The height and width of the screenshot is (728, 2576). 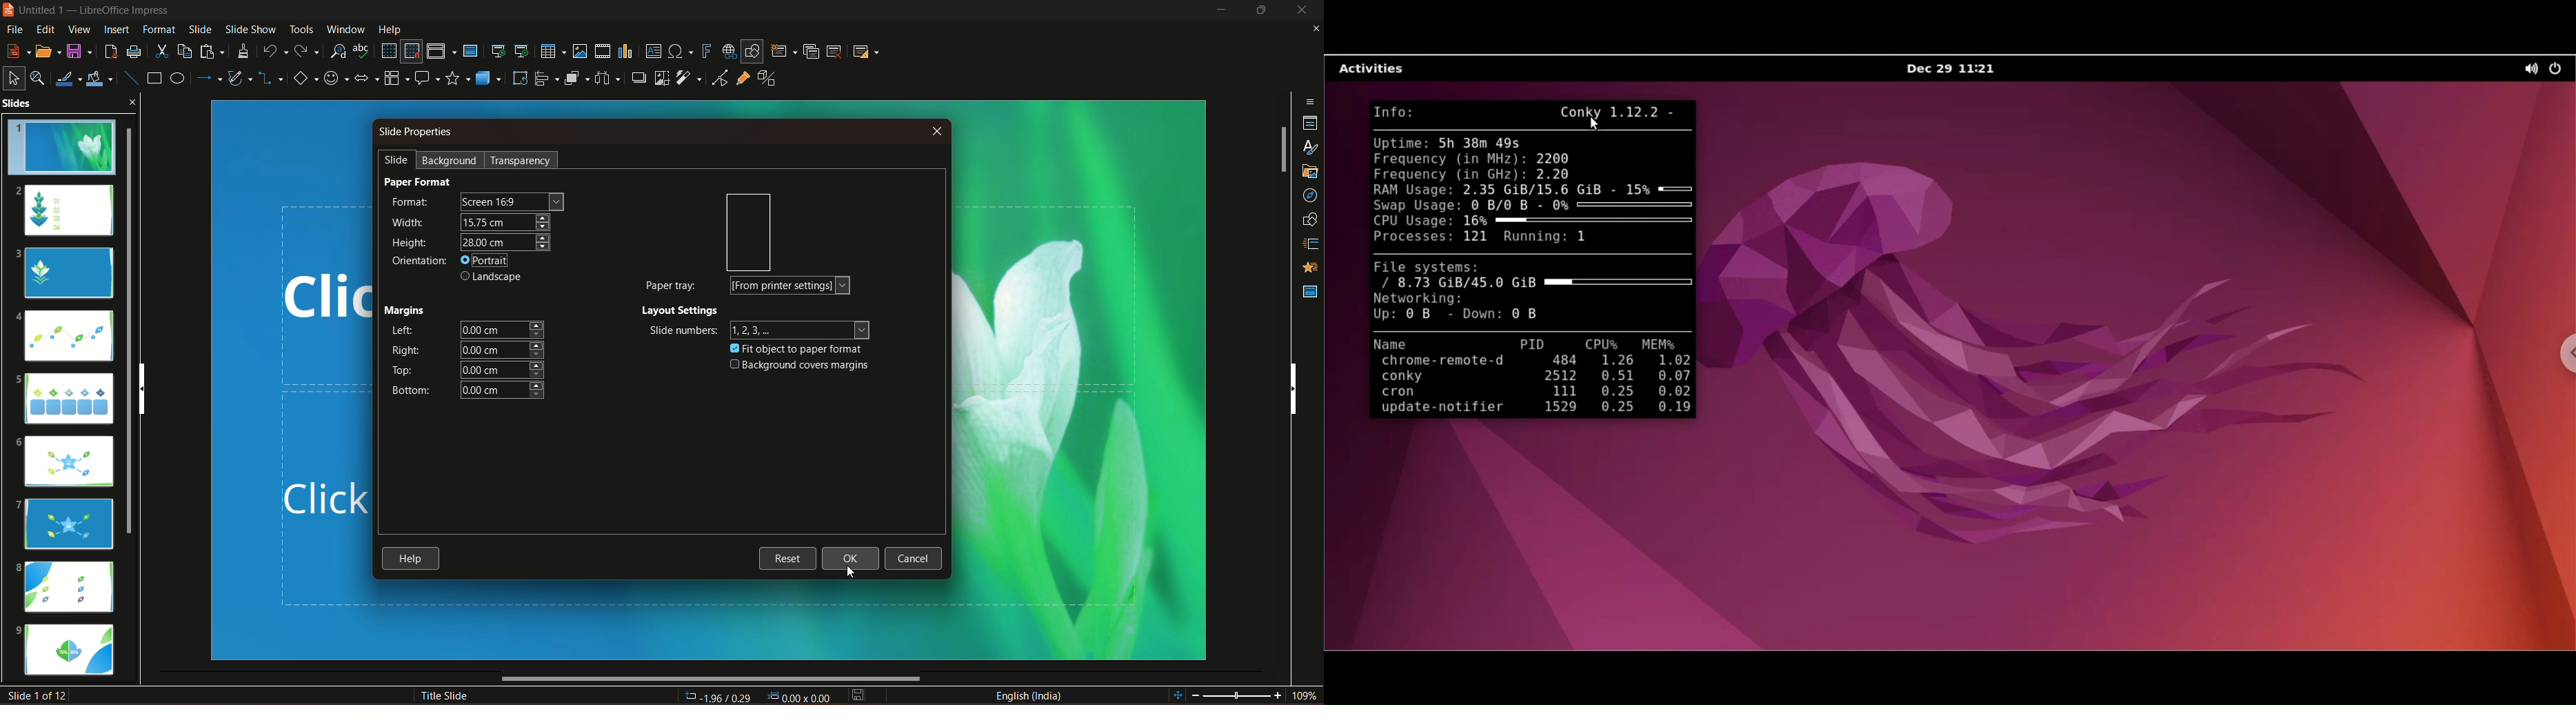 What do you see at coordinates (64, 397) in the screenshot?
I see `slide 5` at bounding box center [64, 397].